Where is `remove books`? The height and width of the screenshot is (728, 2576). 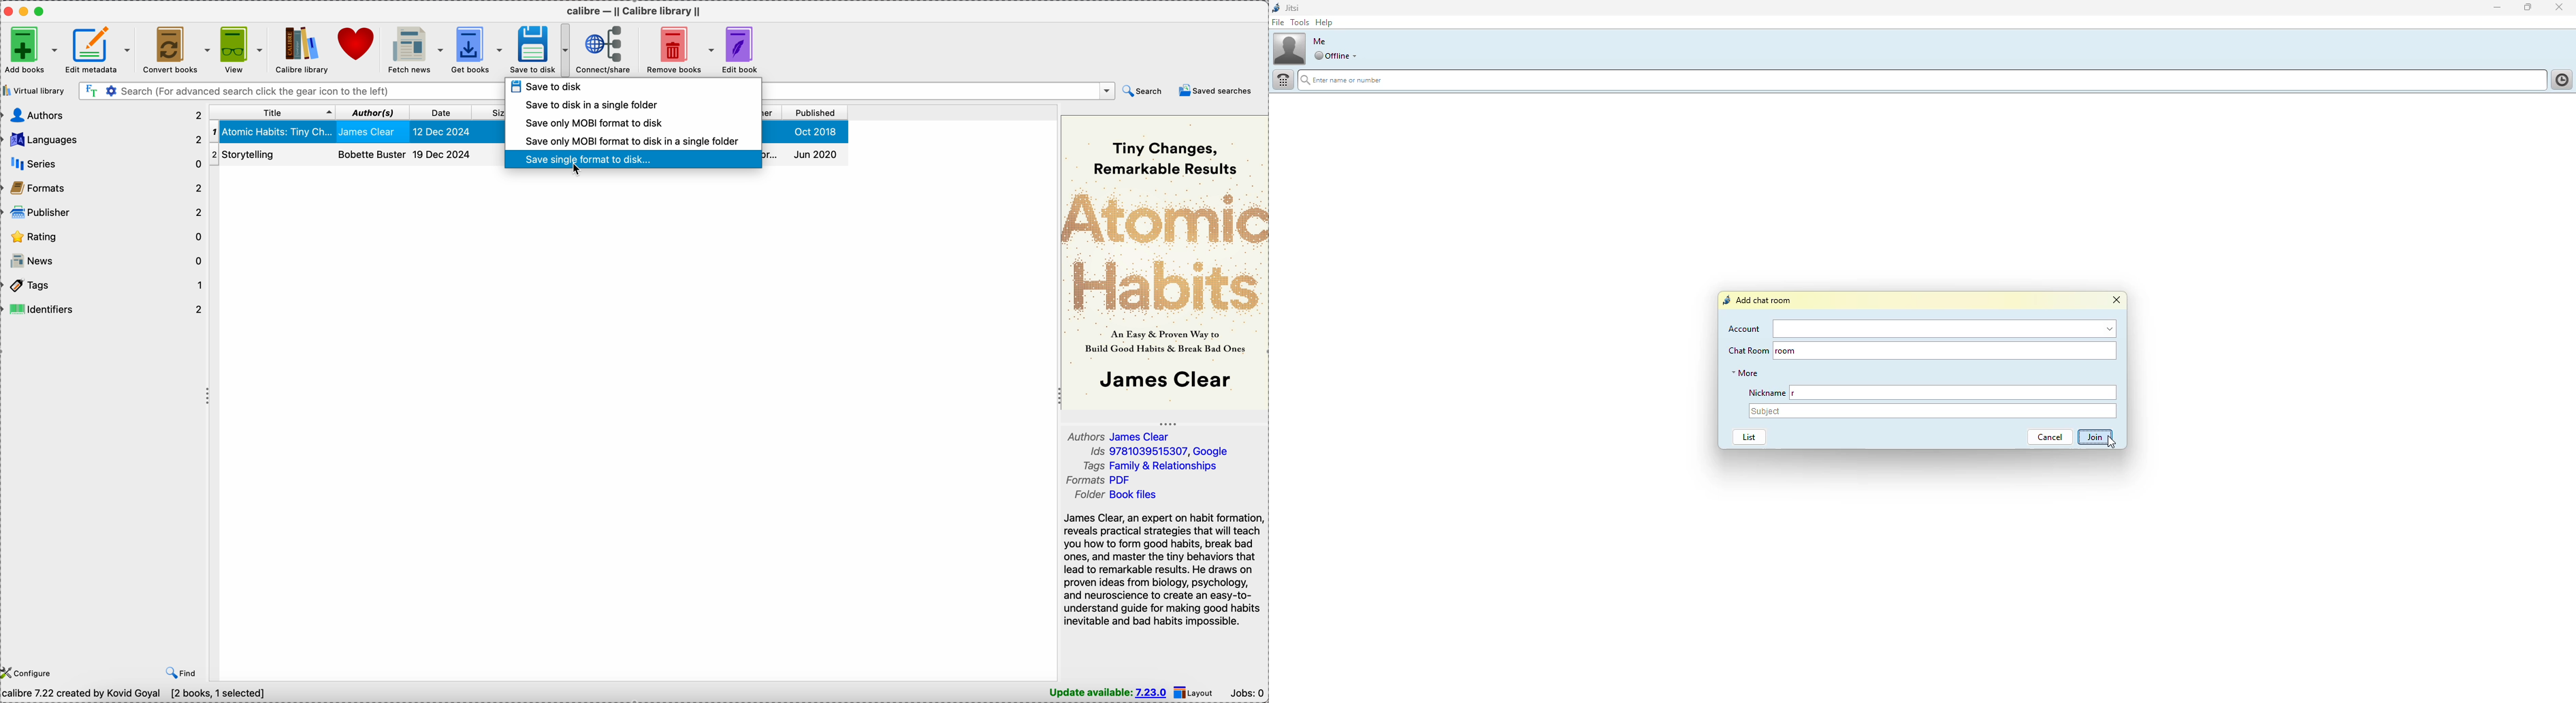 remove books is located at coordinates (678, 49).